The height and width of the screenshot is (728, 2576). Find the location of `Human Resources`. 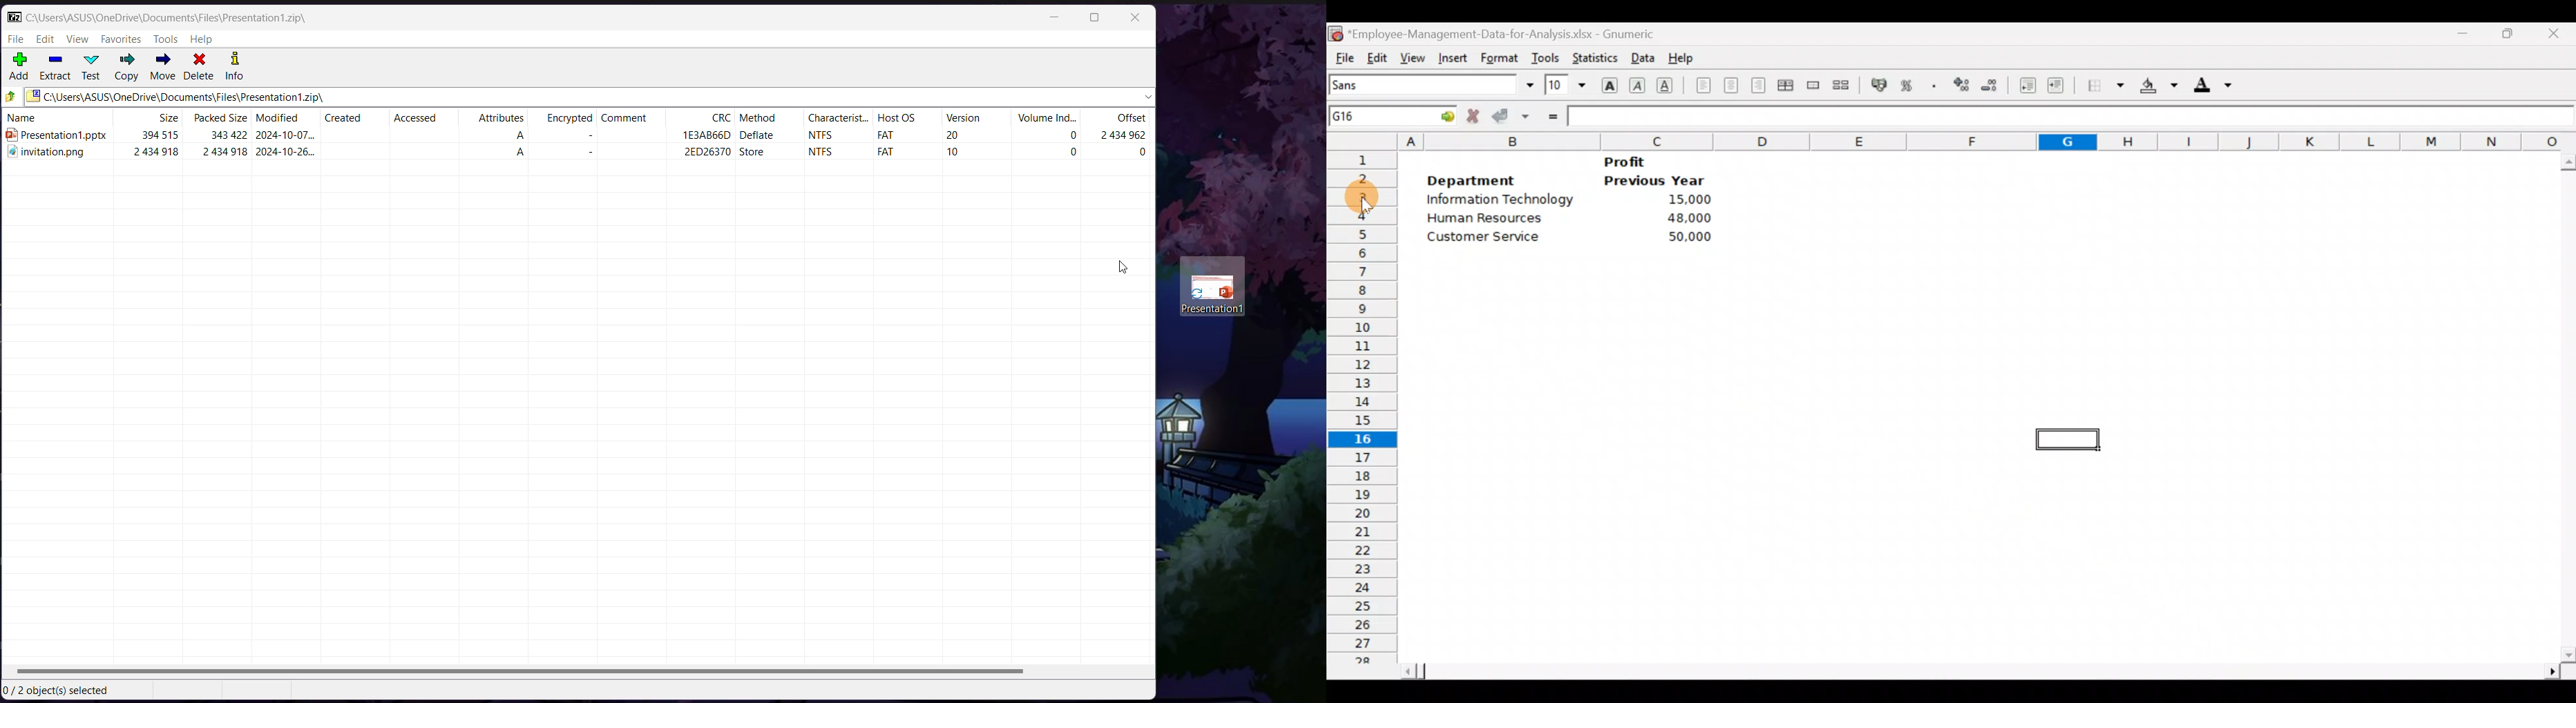

Human Resources is located at coordinates (1486, 217).